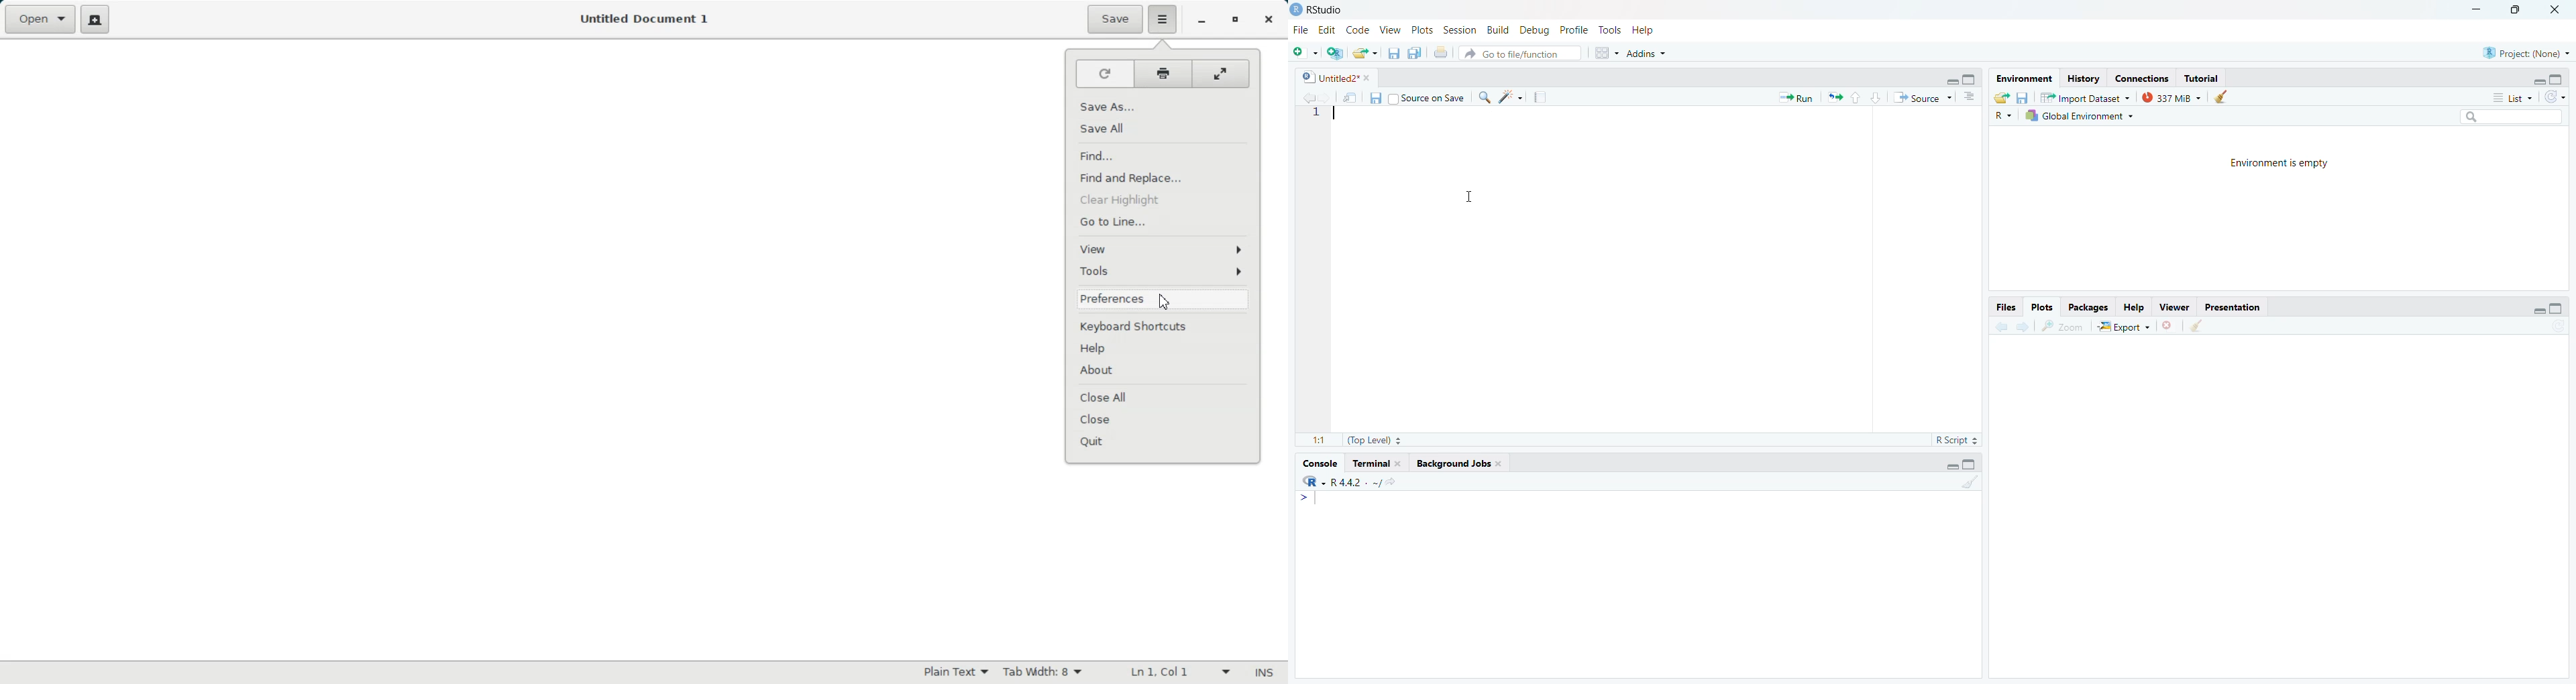 The width and height of the screenshot is (2576, 700). Describe the element at coordinates (2042, 306) in the screenshot. I see `Plots` at that location.